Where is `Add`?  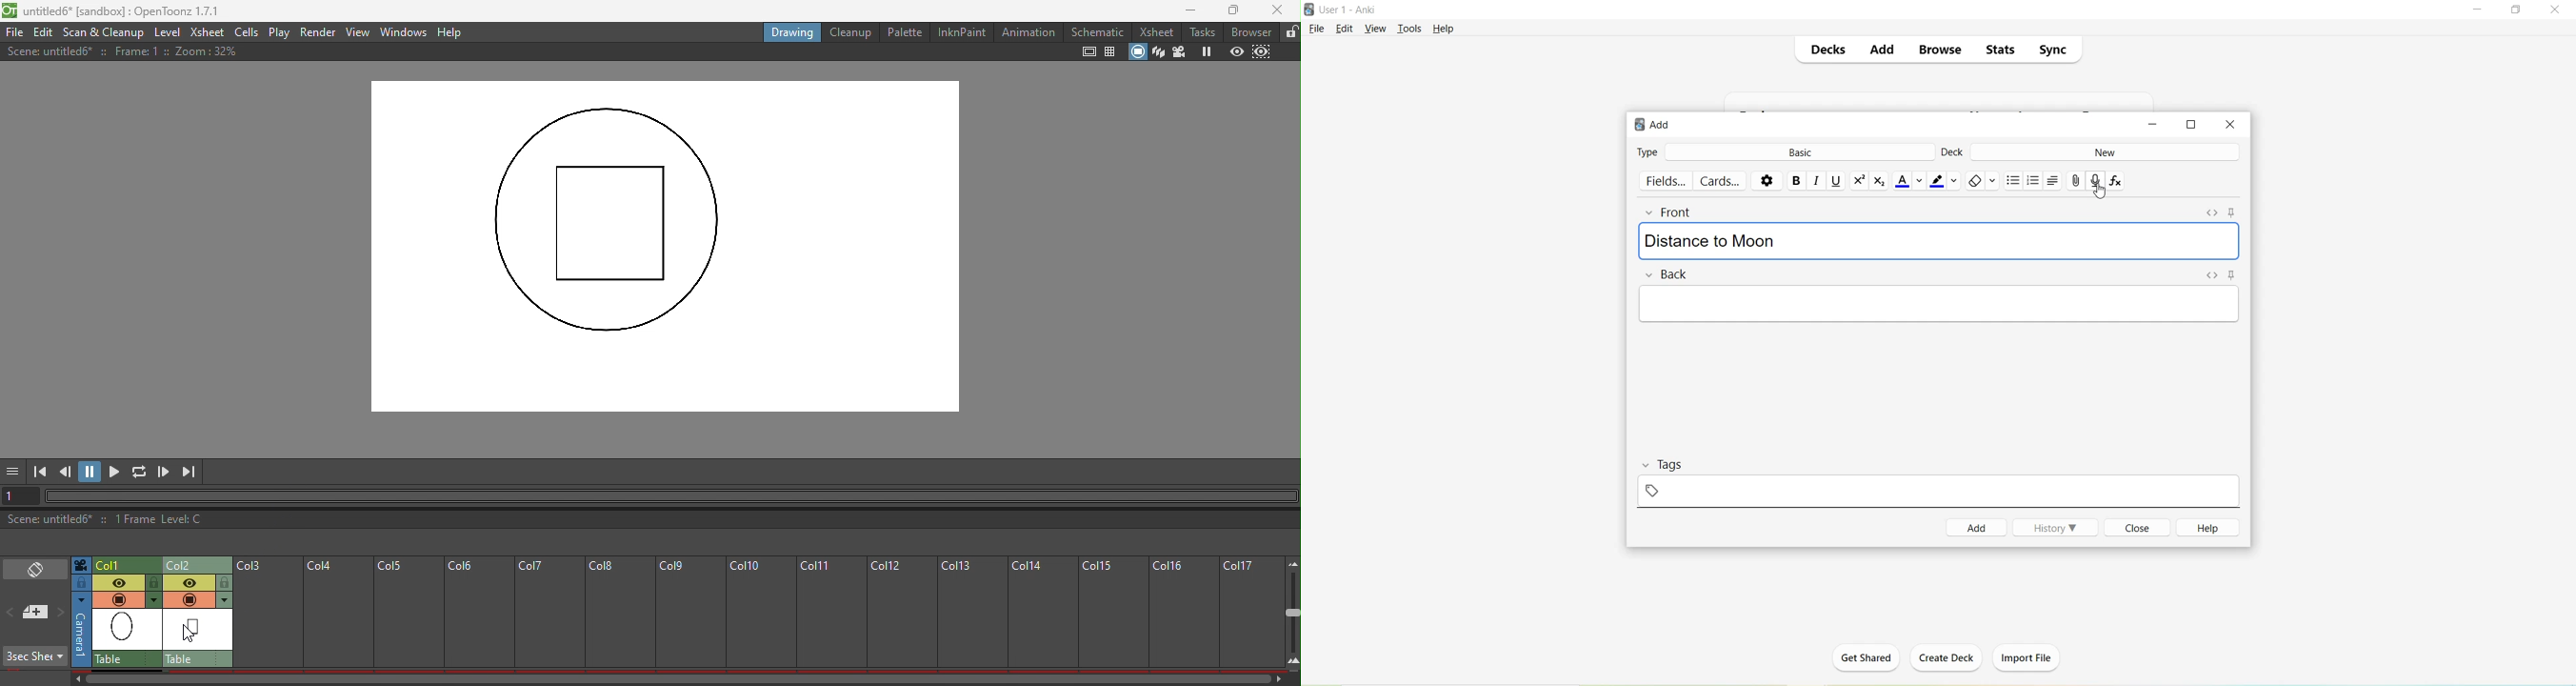
Add is located at coordinates (1657, 126).